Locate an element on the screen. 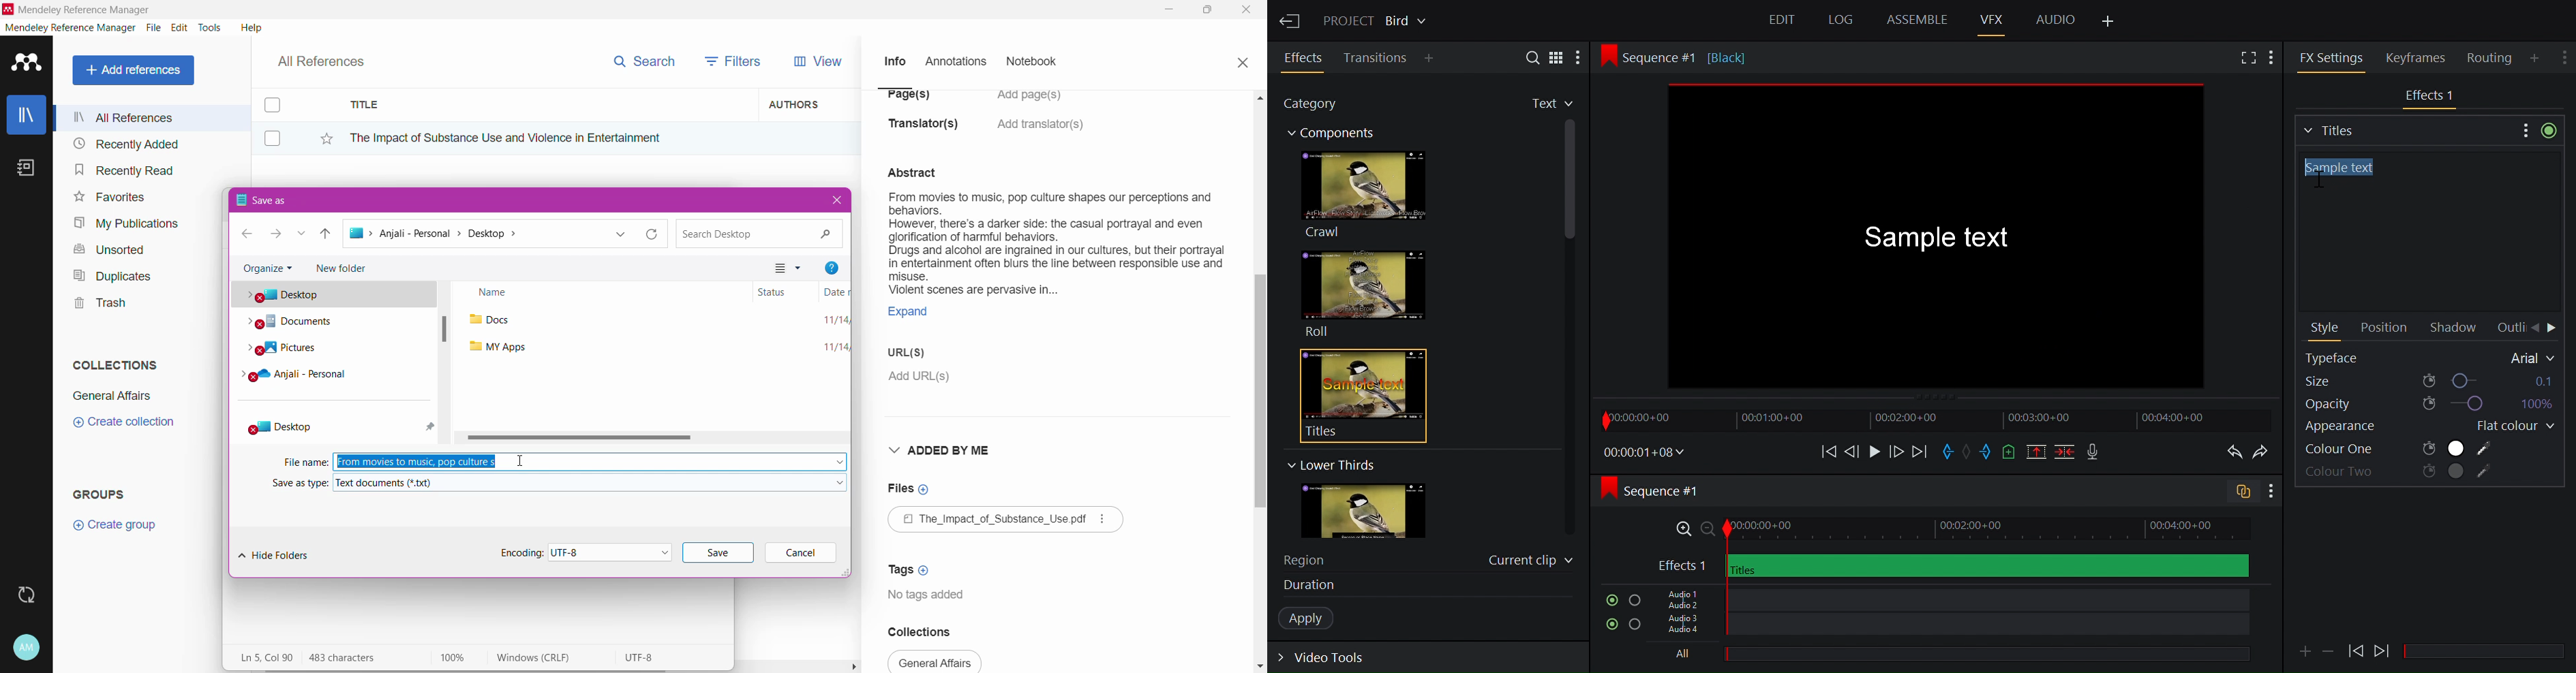  Timeline is located at coordinates (1935, 420).